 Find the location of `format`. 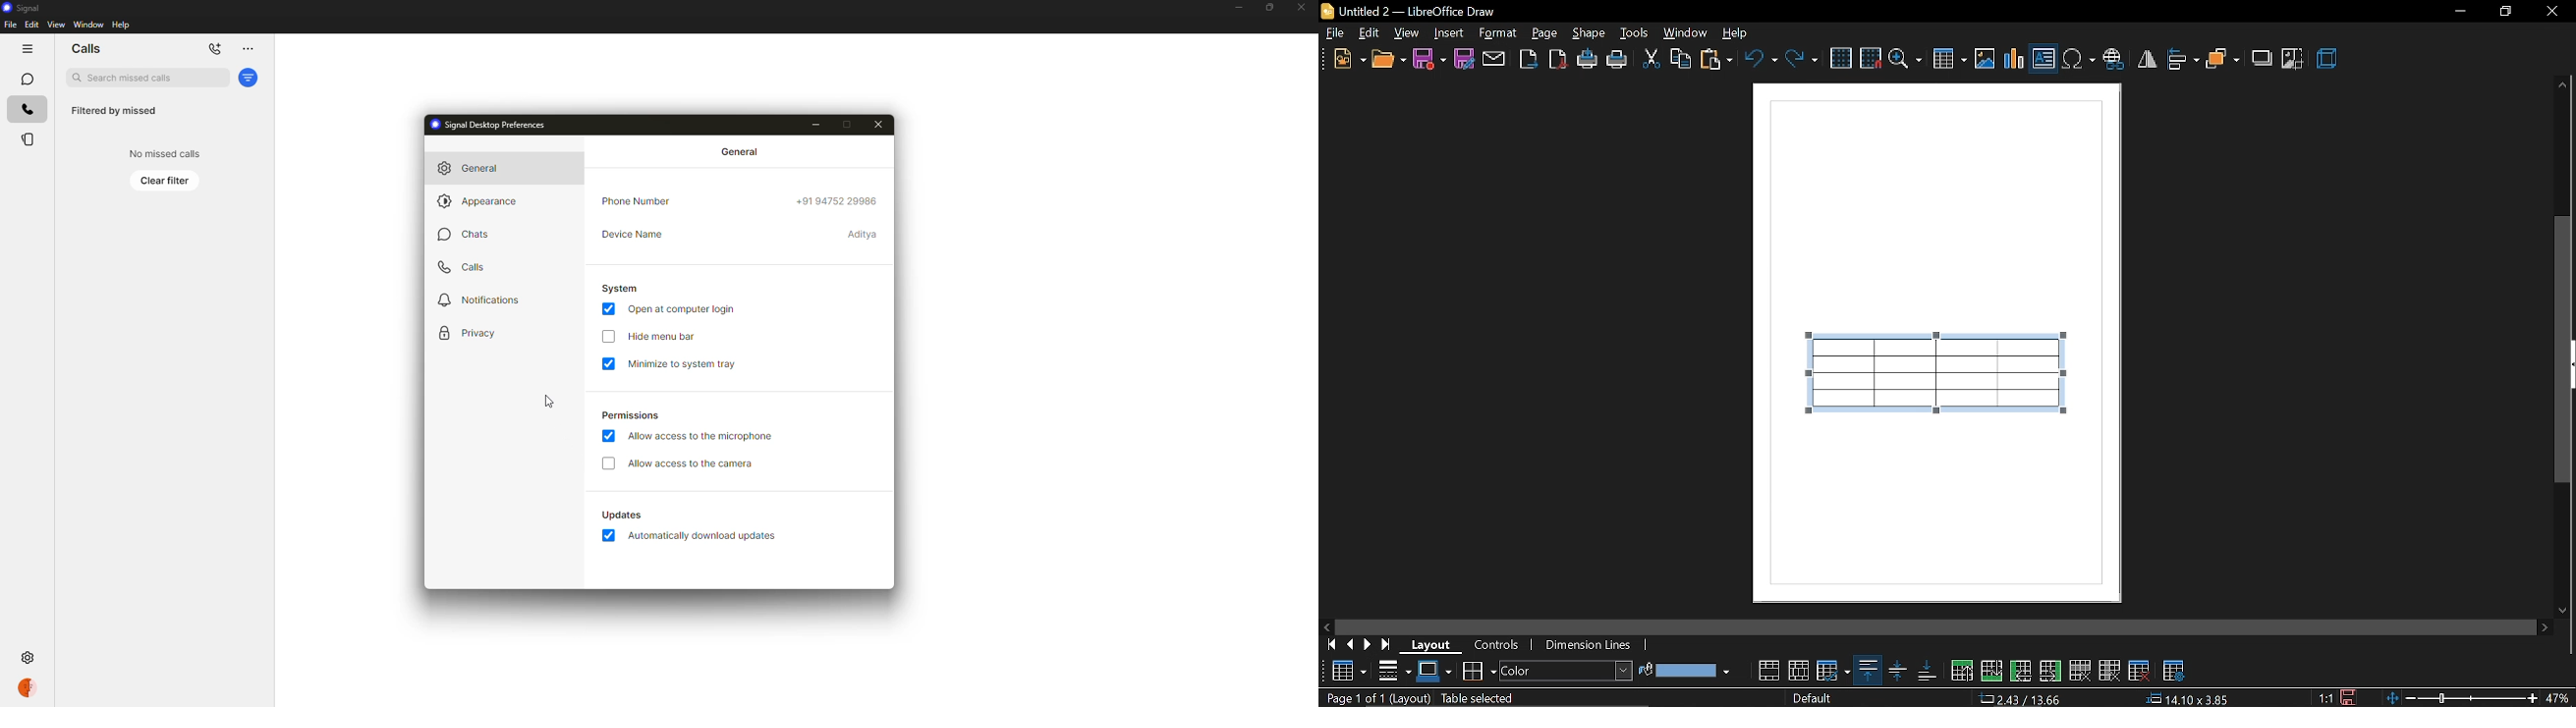

format is located at coordinates (1498, 32).